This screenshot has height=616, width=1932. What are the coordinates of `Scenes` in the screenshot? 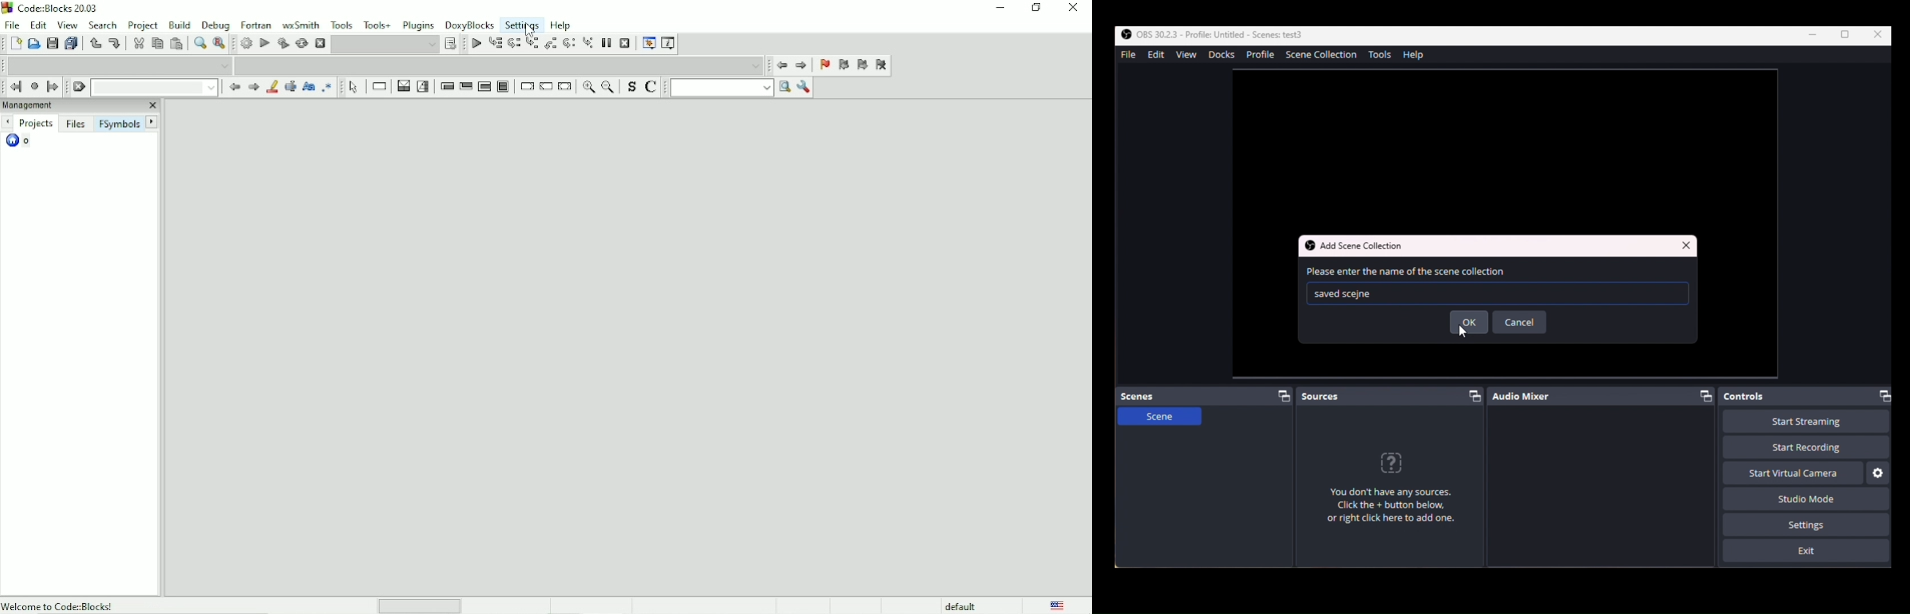 It's located at (1207, 396).